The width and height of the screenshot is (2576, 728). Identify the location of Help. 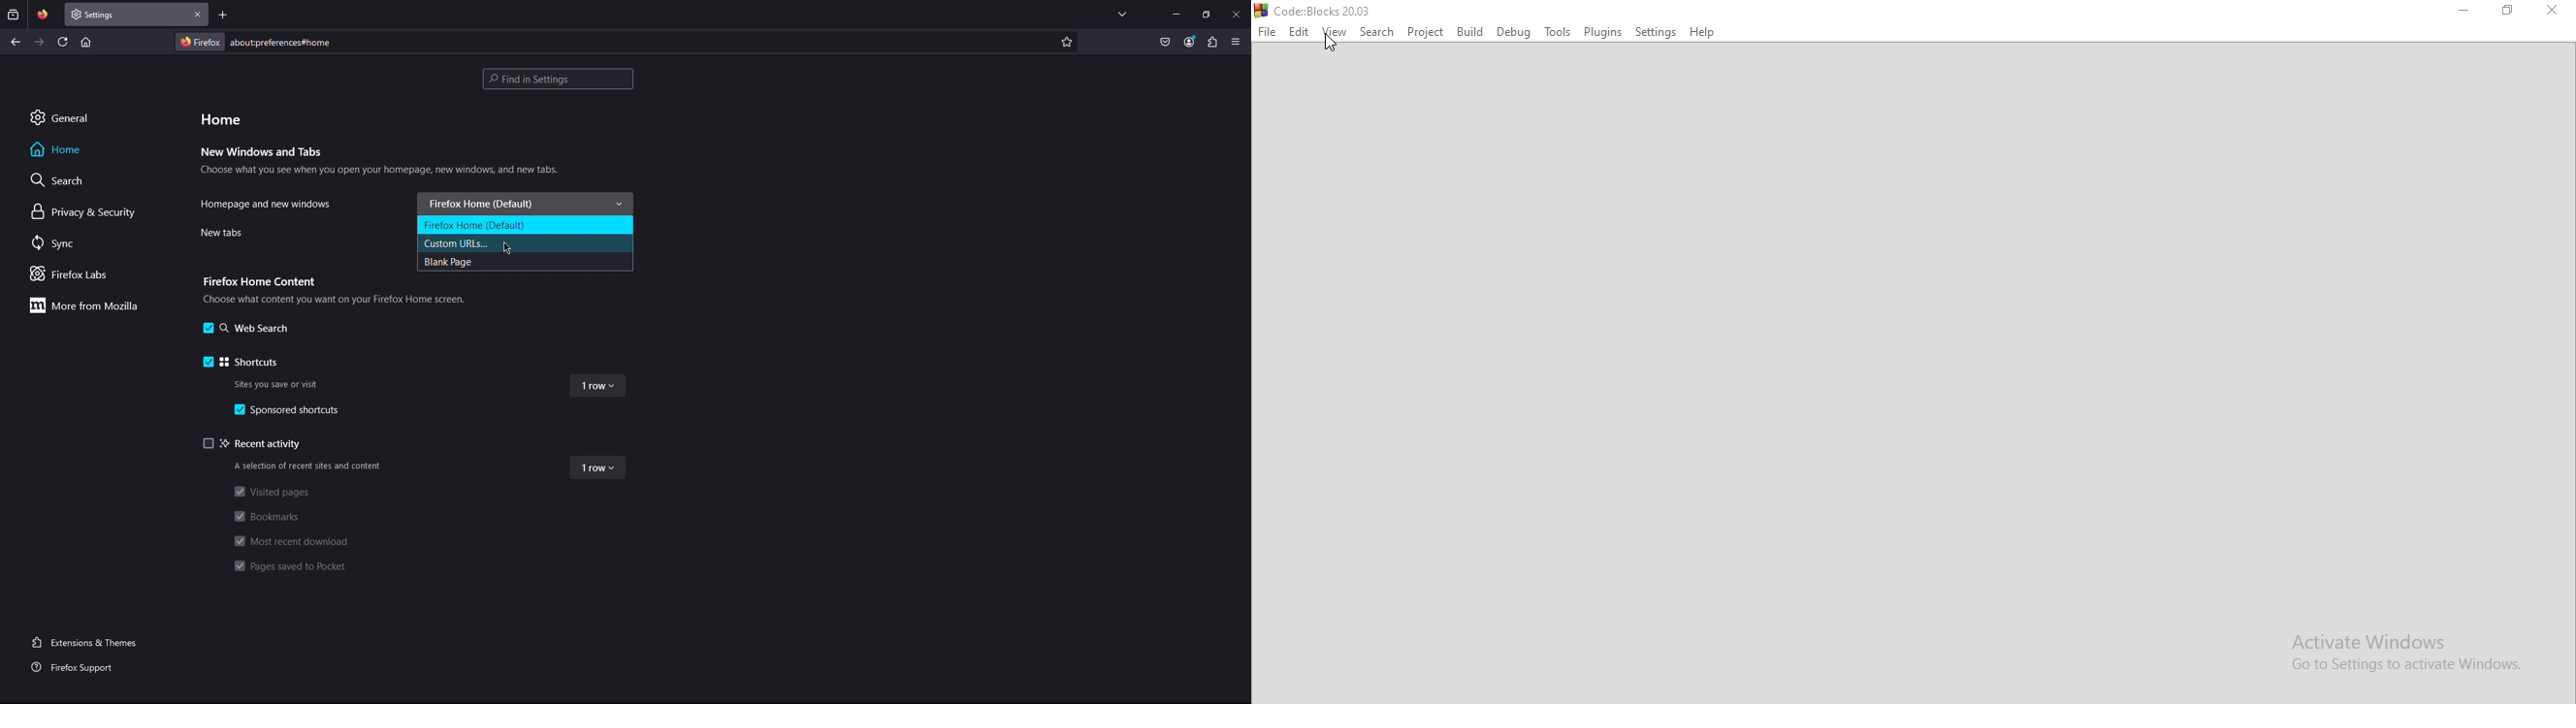
(1701, 31).